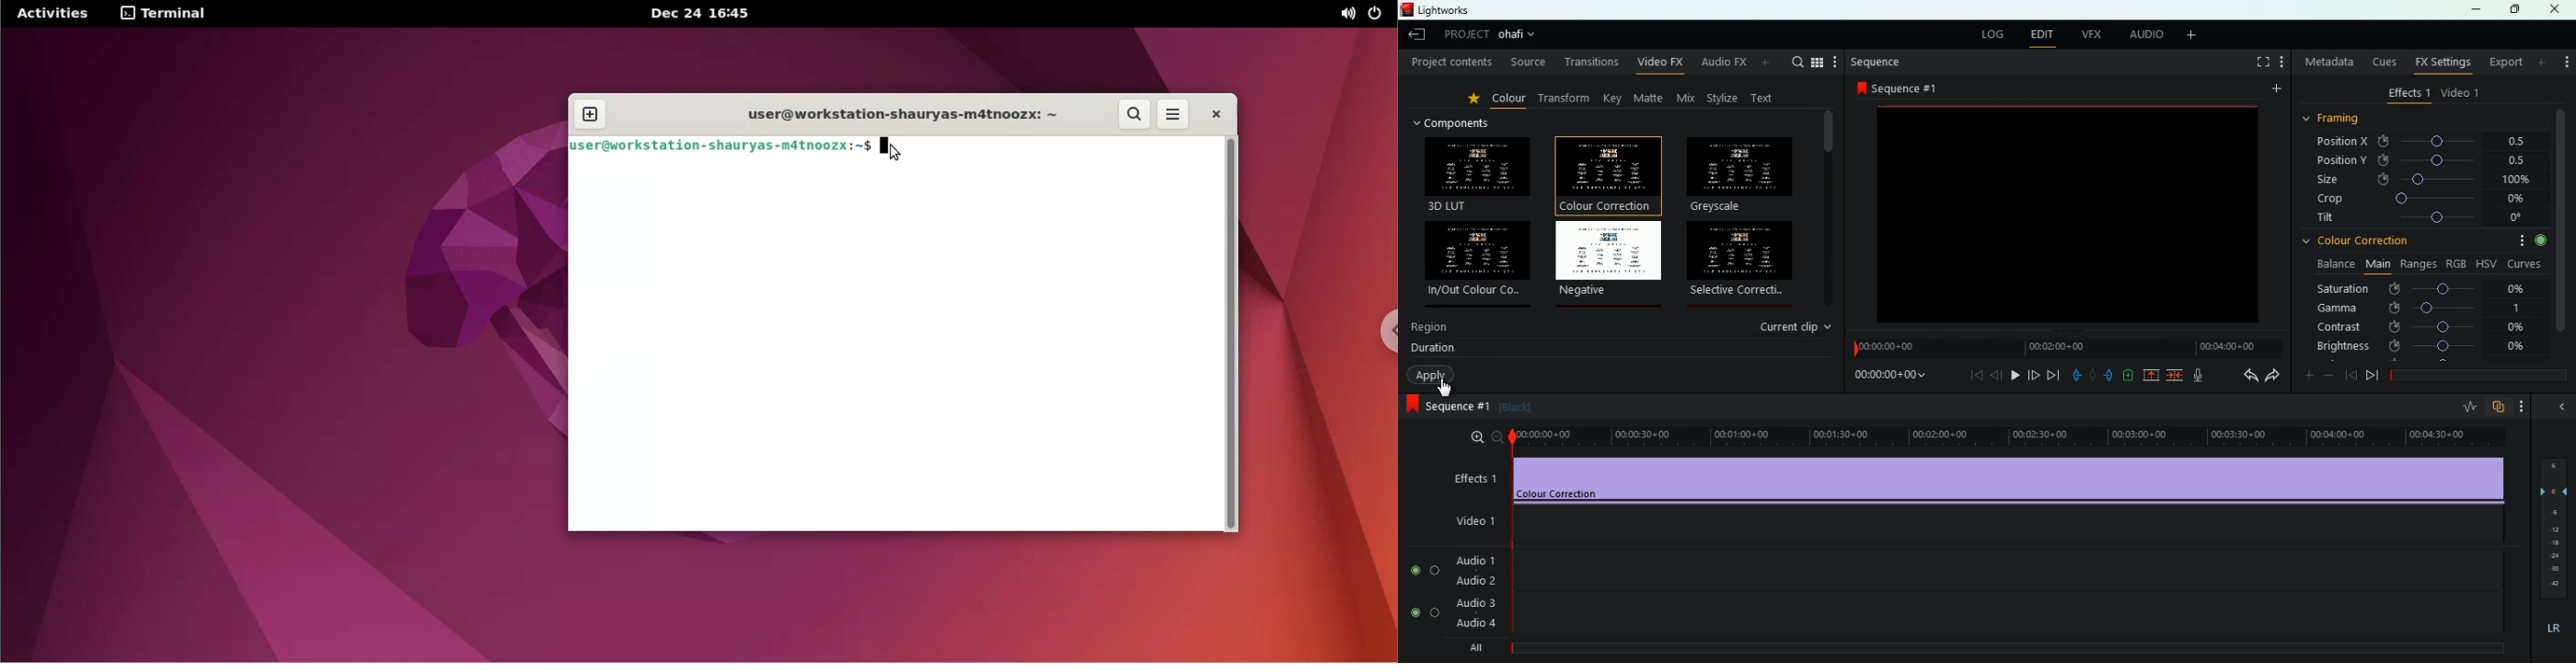  Describe the element at coordinates (2409, 93) in the screenshot. I see `effects` at that location.